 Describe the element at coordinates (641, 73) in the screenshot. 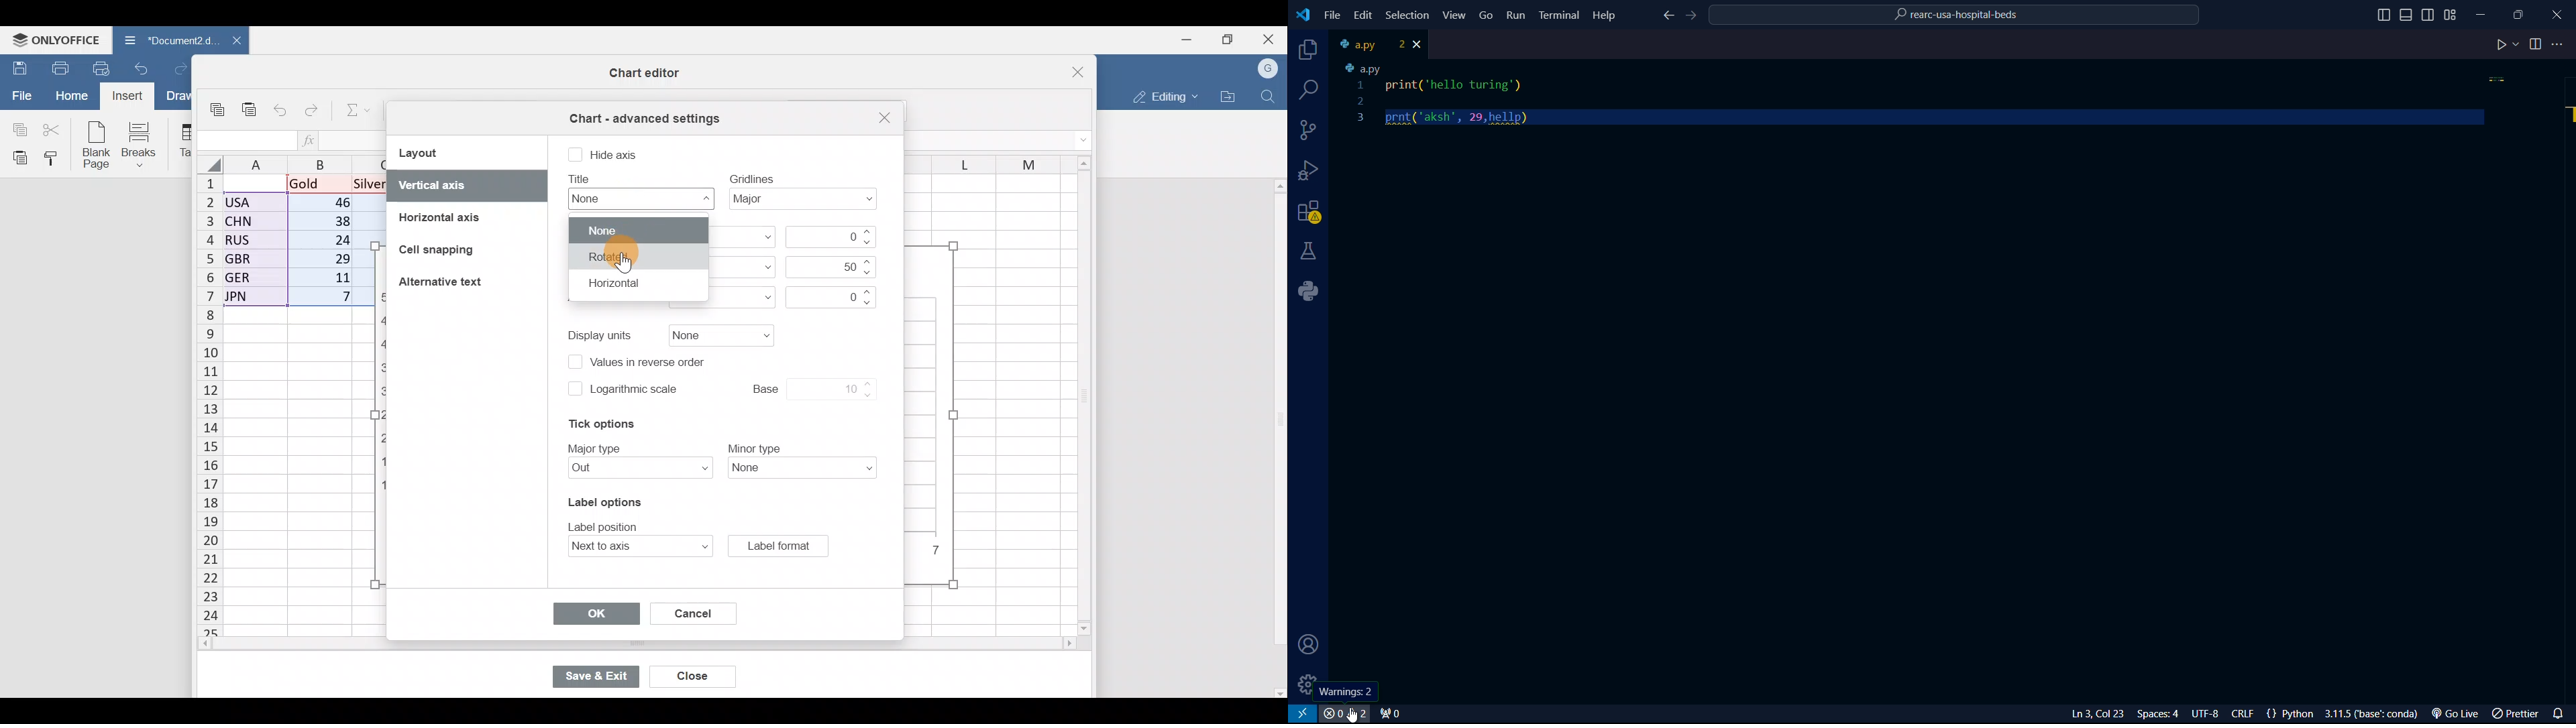

I see `Chart editor` at that location.